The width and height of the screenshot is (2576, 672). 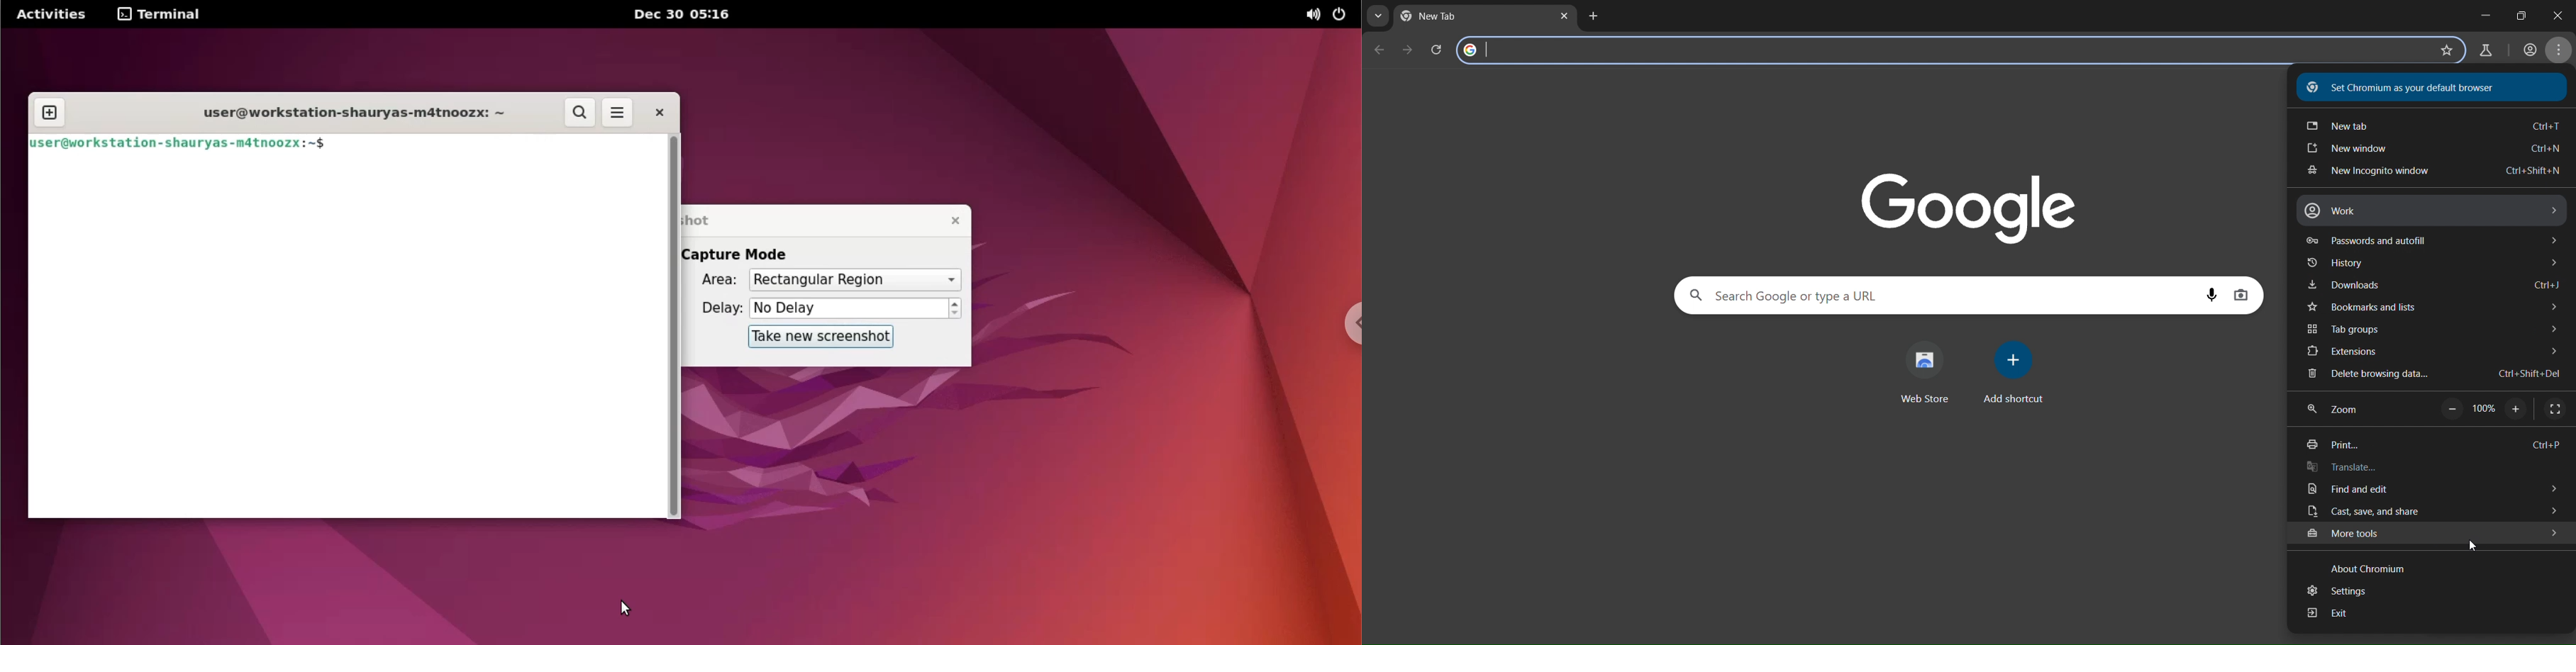 I want to click on go back one page, so click(x=1379, y=49).